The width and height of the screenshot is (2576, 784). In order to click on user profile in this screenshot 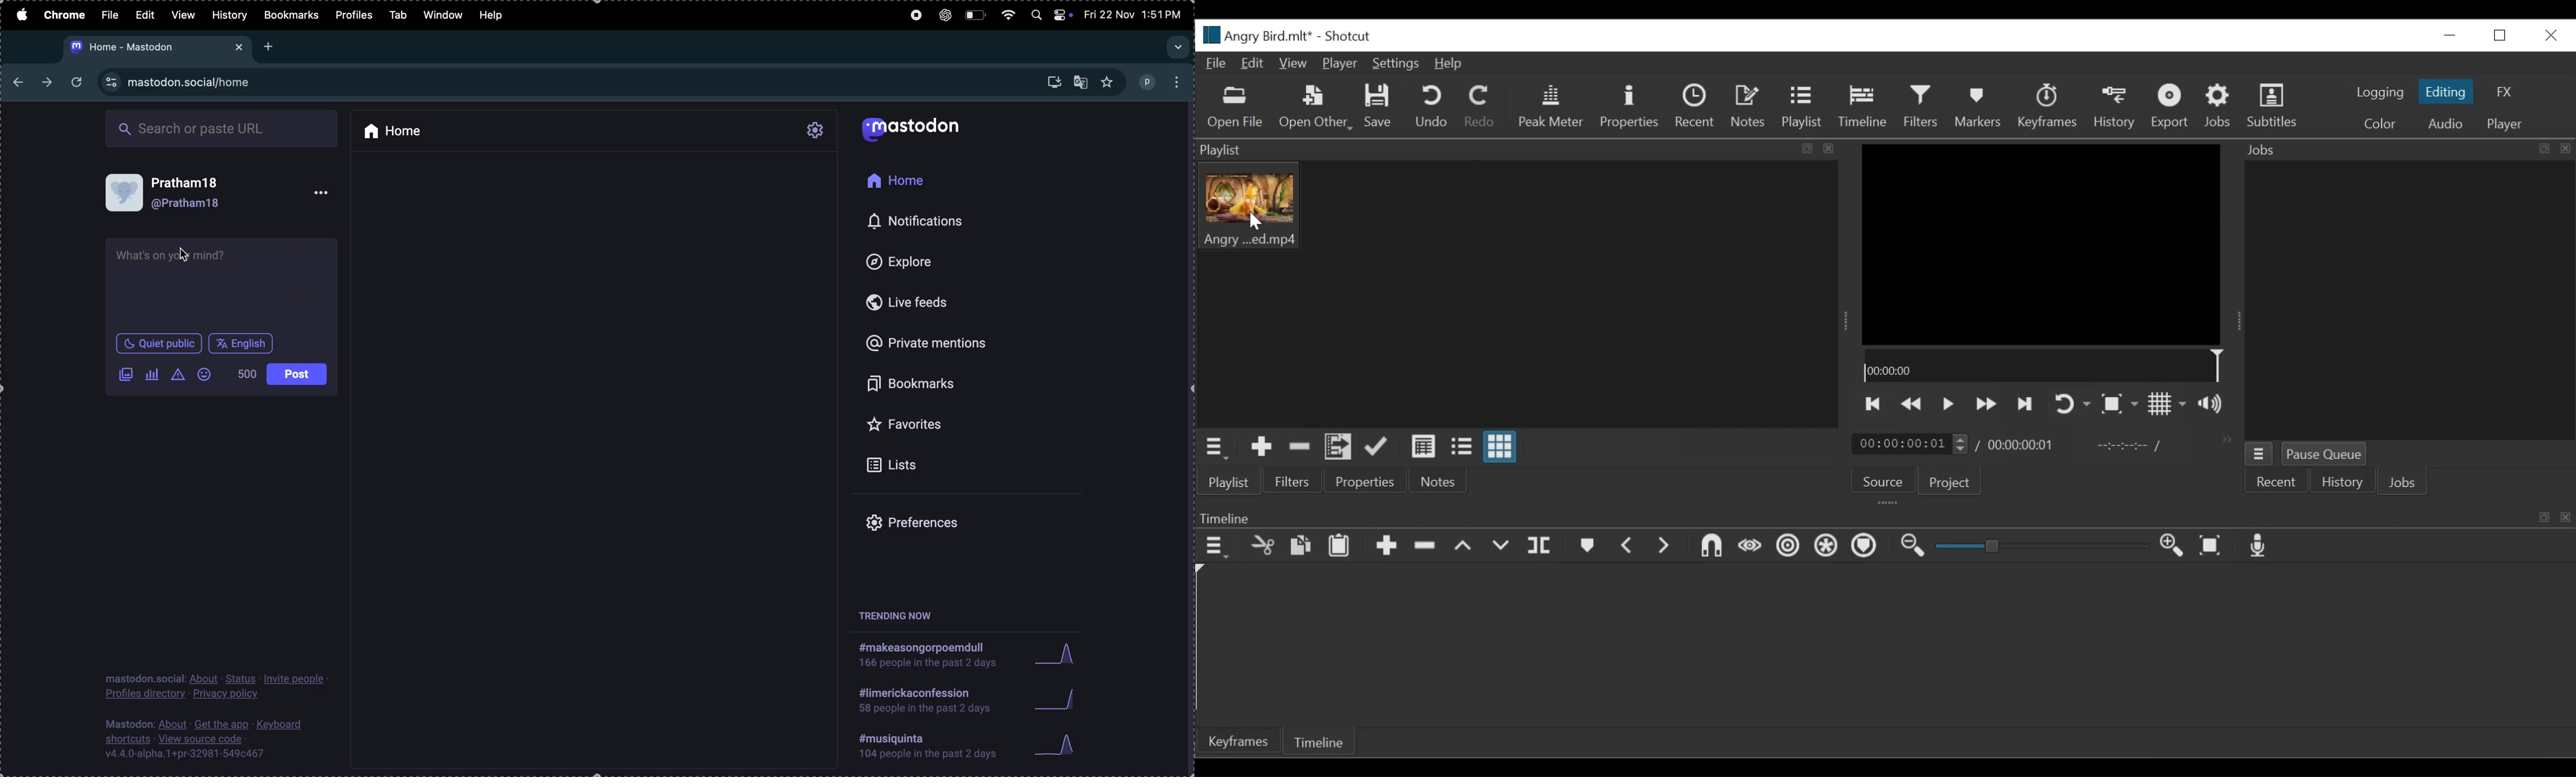, I will do `click(220, 191)`.